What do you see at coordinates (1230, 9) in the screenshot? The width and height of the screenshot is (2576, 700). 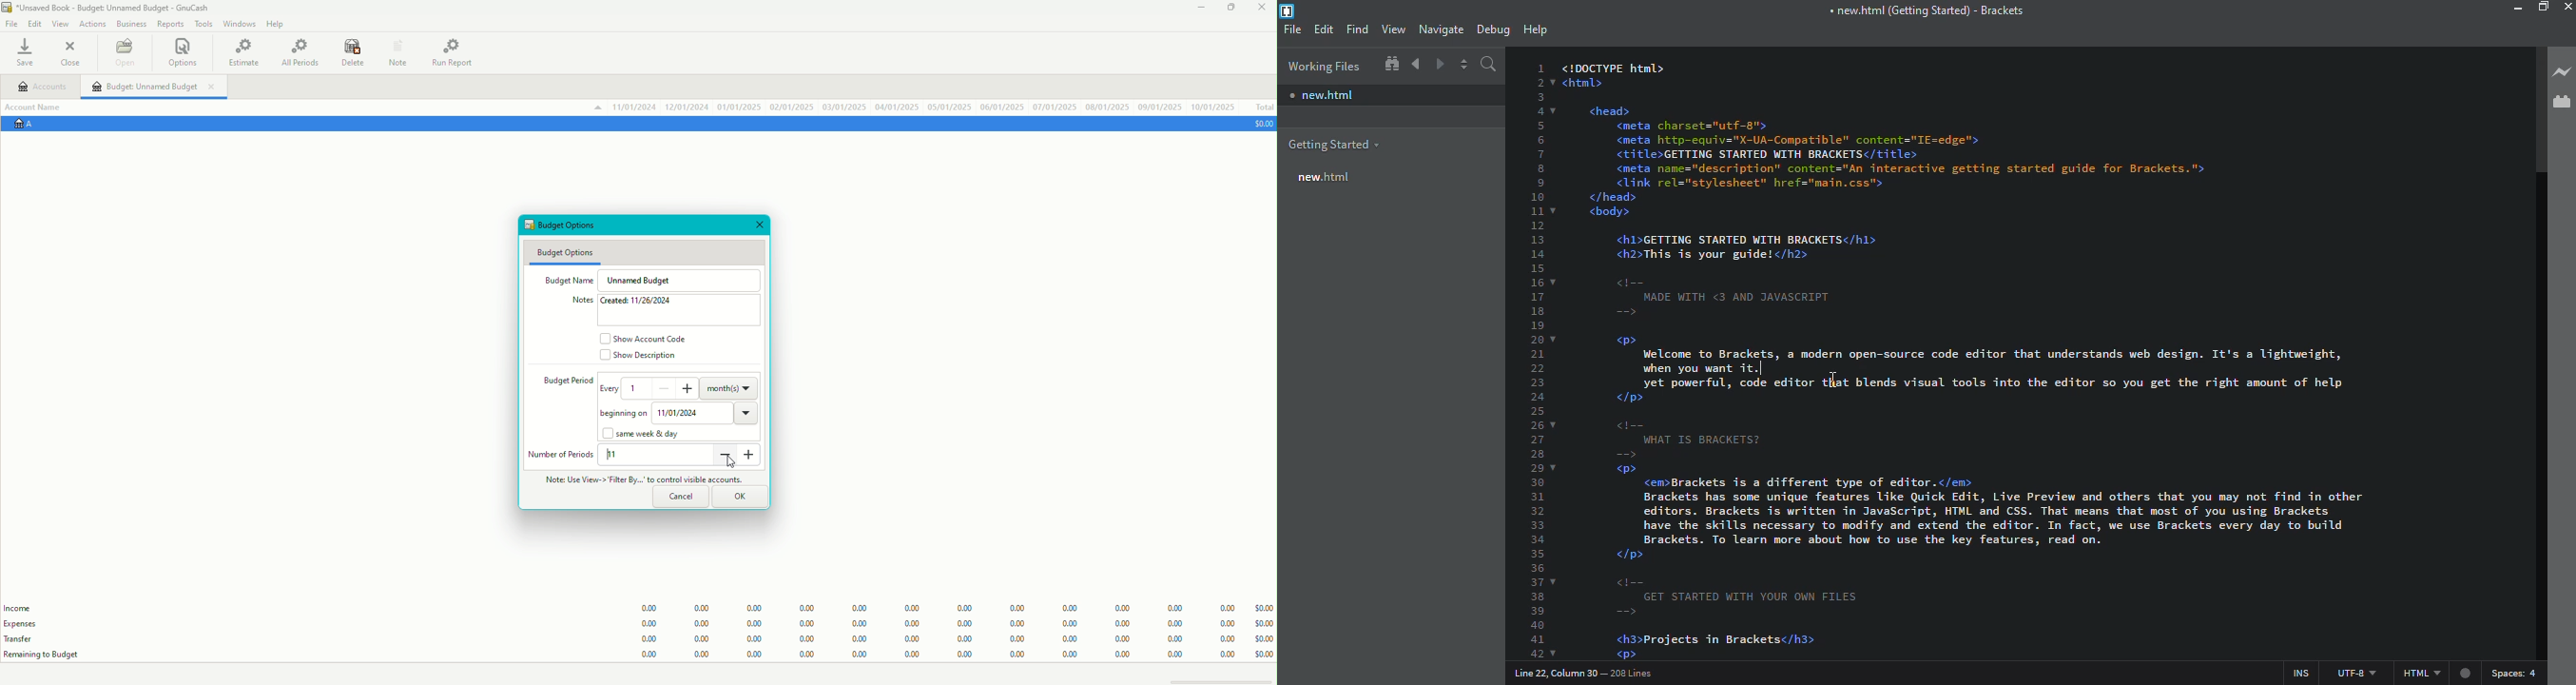 I see `Restore` at bounding box center [1230, 9].